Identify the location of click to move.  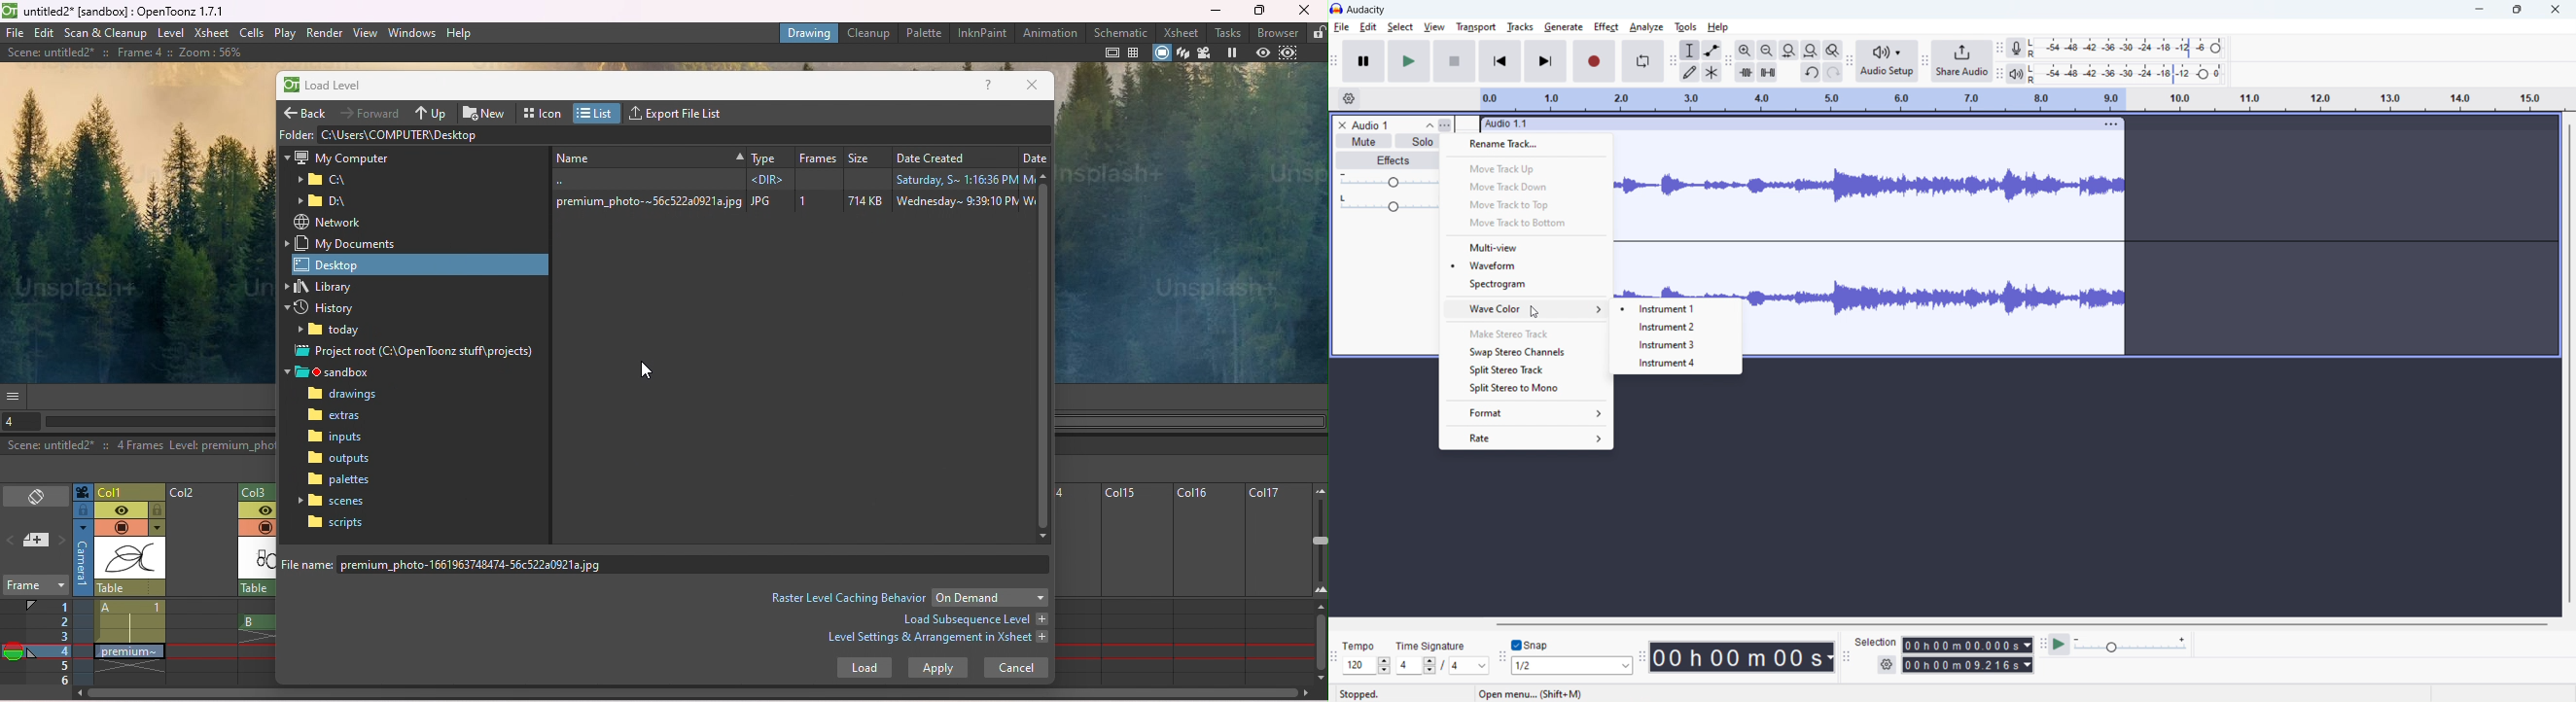
(1783, 124).